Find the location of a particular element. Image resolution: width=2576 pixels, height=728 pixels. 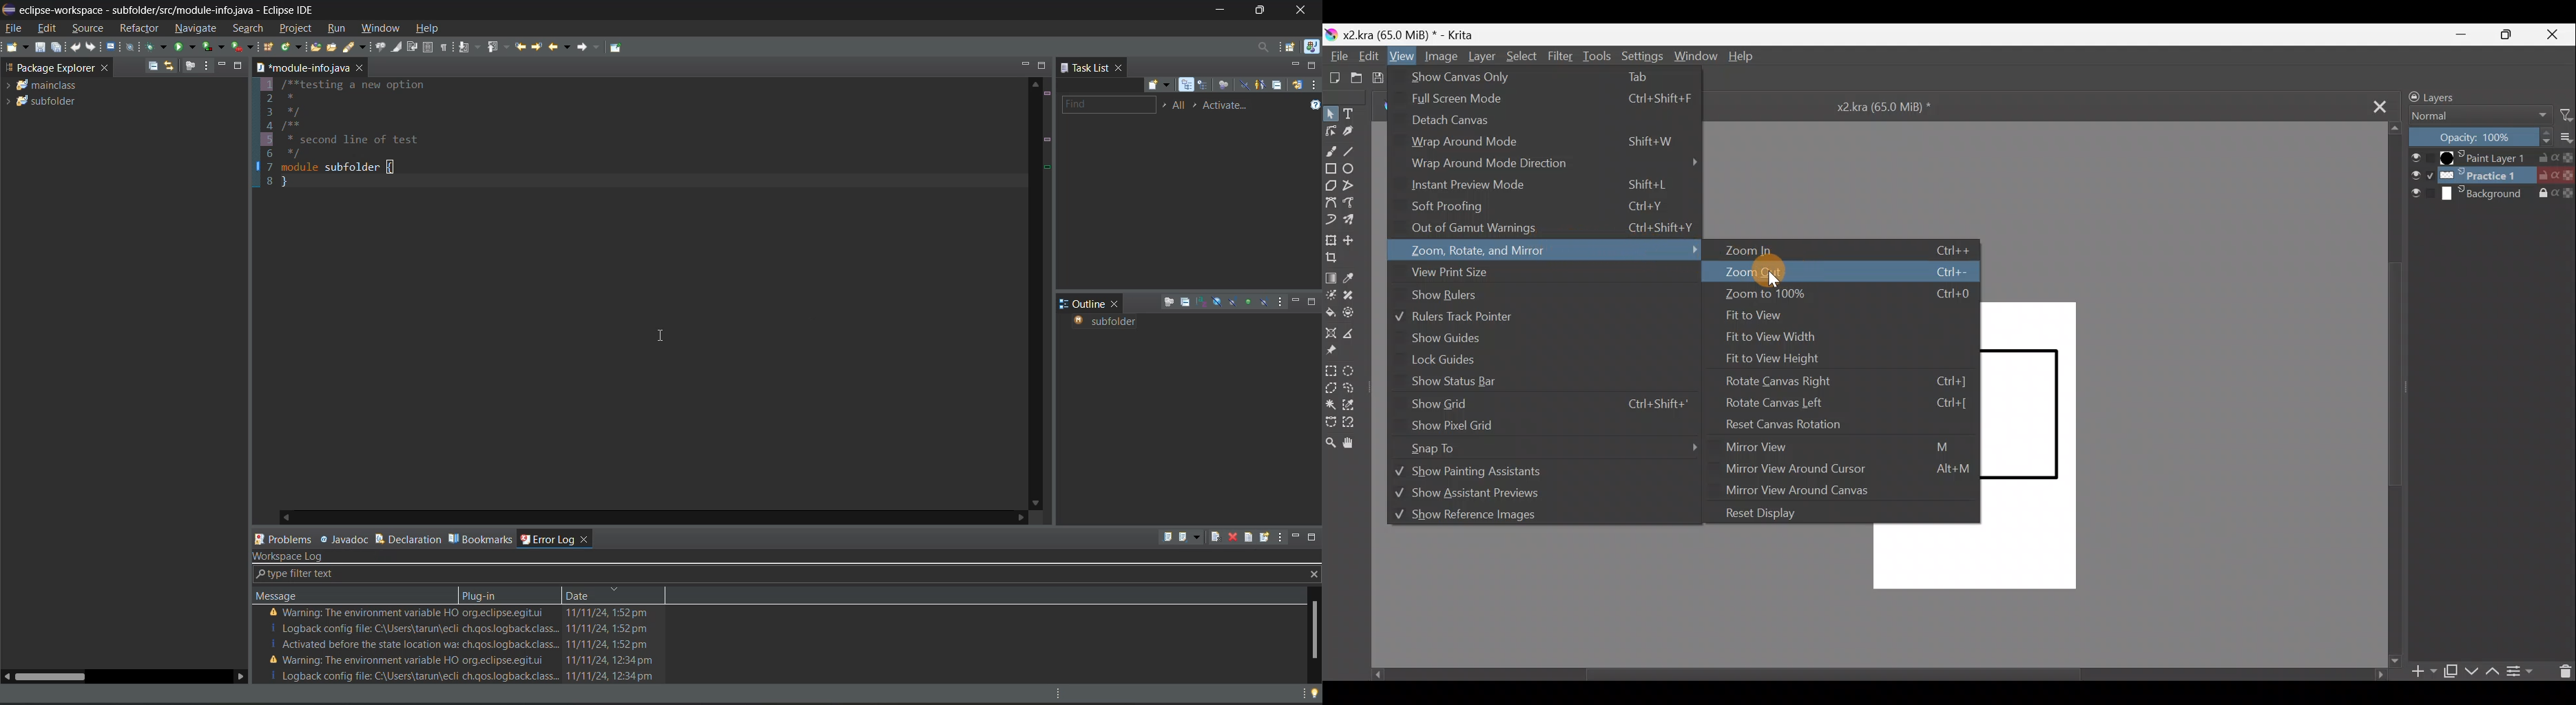

Move layer/mask up is located at coordinates (2495, 671).